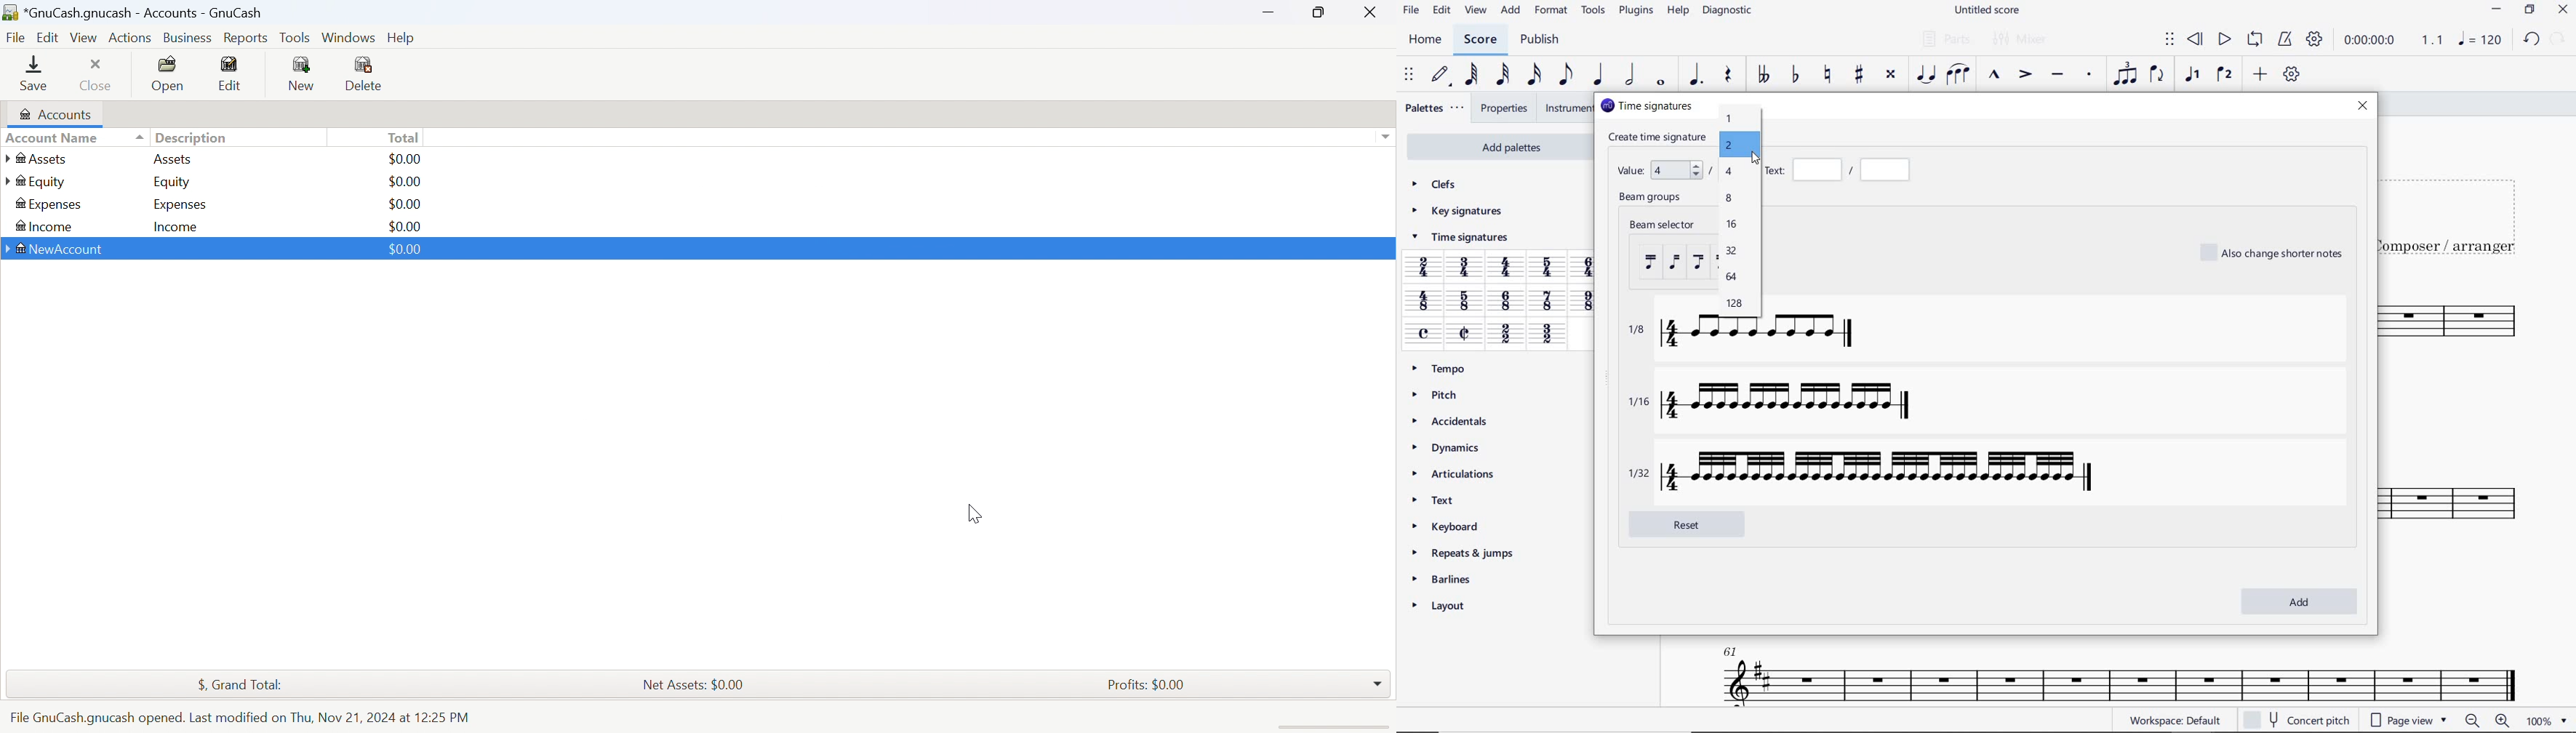 This screenshot has width=2576, height=756. I want to click on PLAYBACK SETTINGS, so click(2316, 41).